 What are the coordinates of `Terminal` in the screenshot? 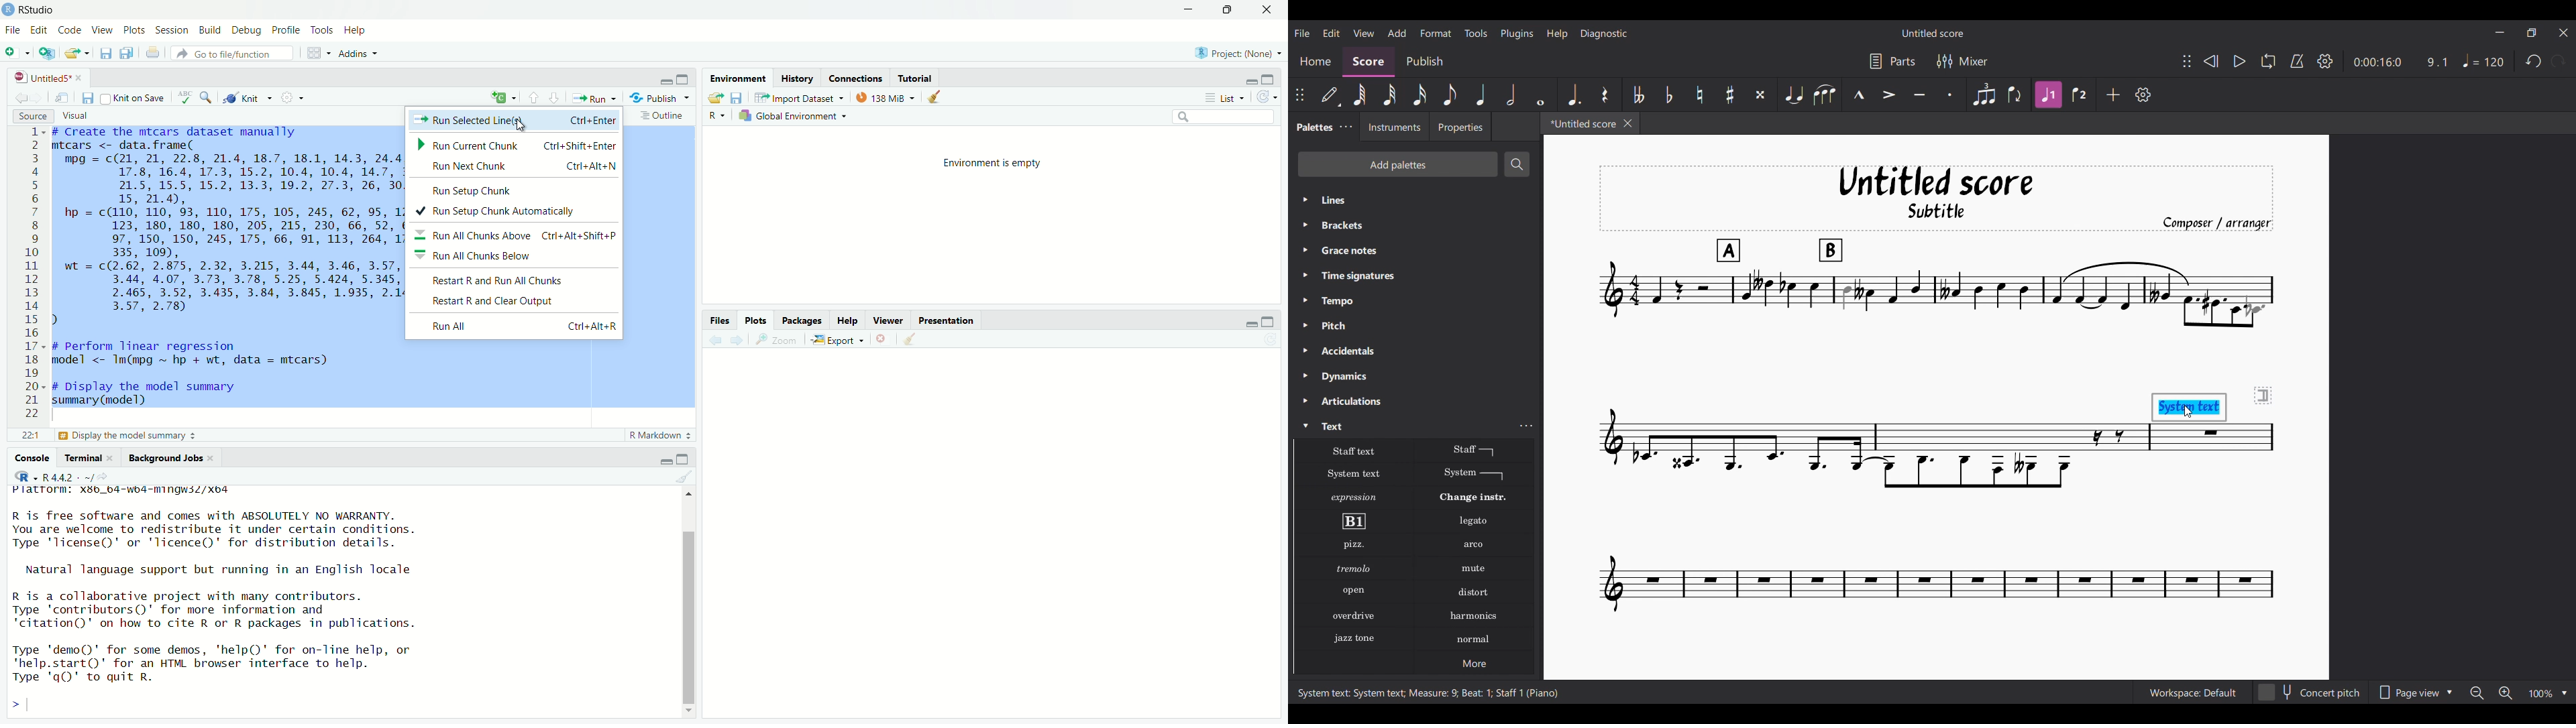 It's located at (85, 459).